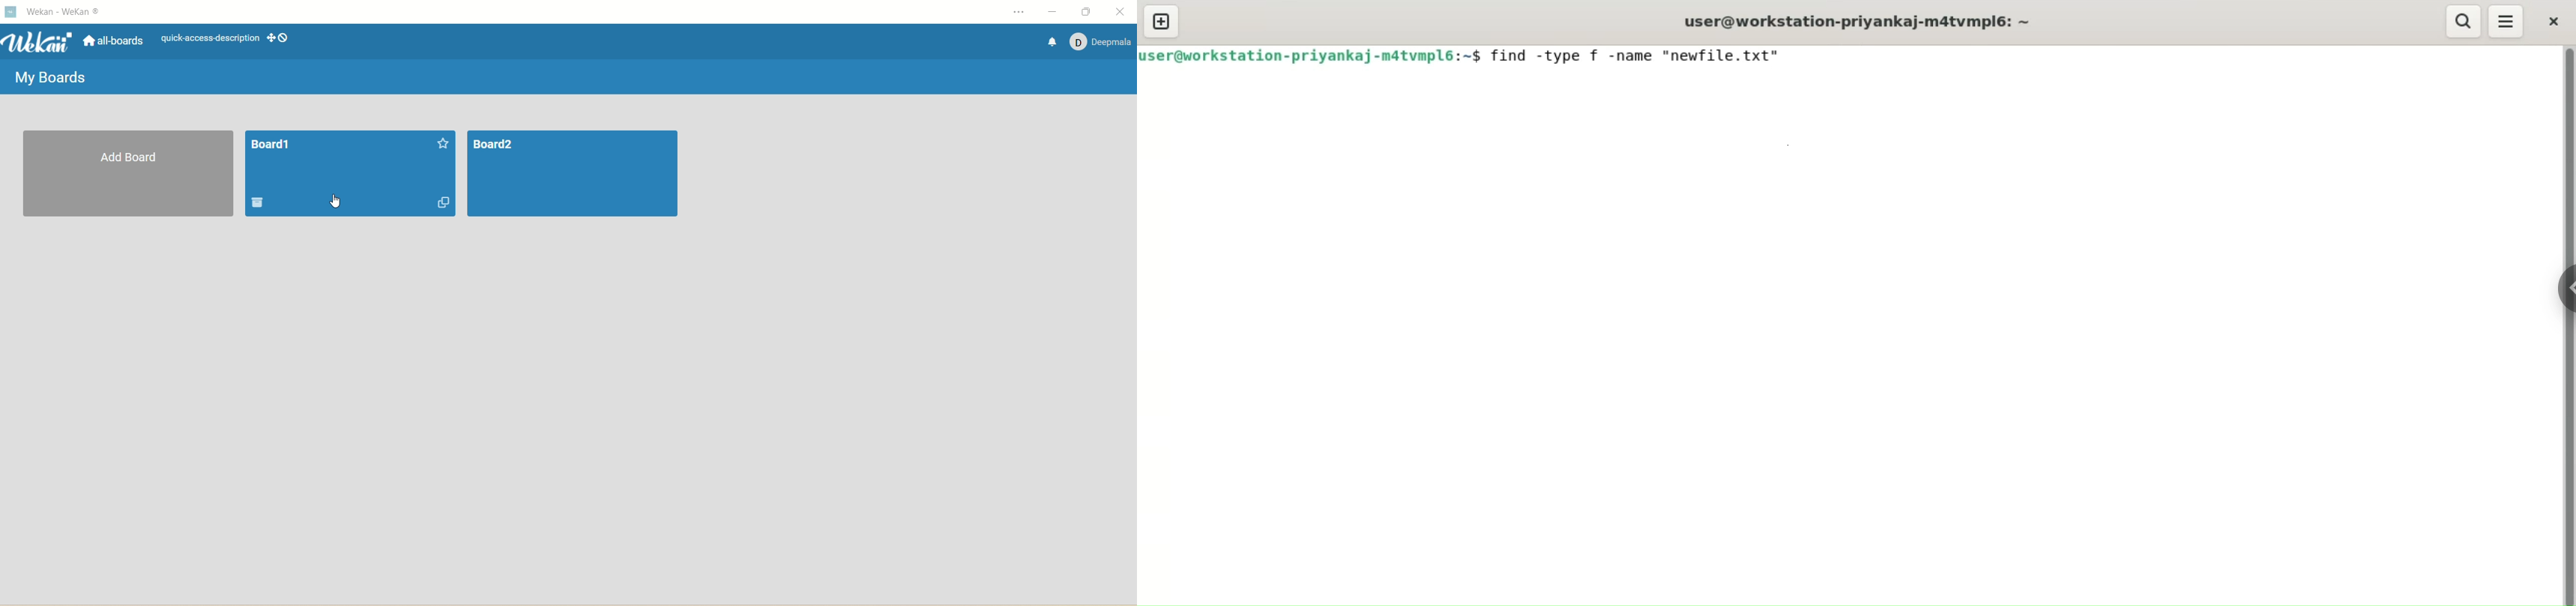  What do you see at coordinates (1090, 11) in the screenshot?
I see `maximize` at bounding box center [1090, 11].